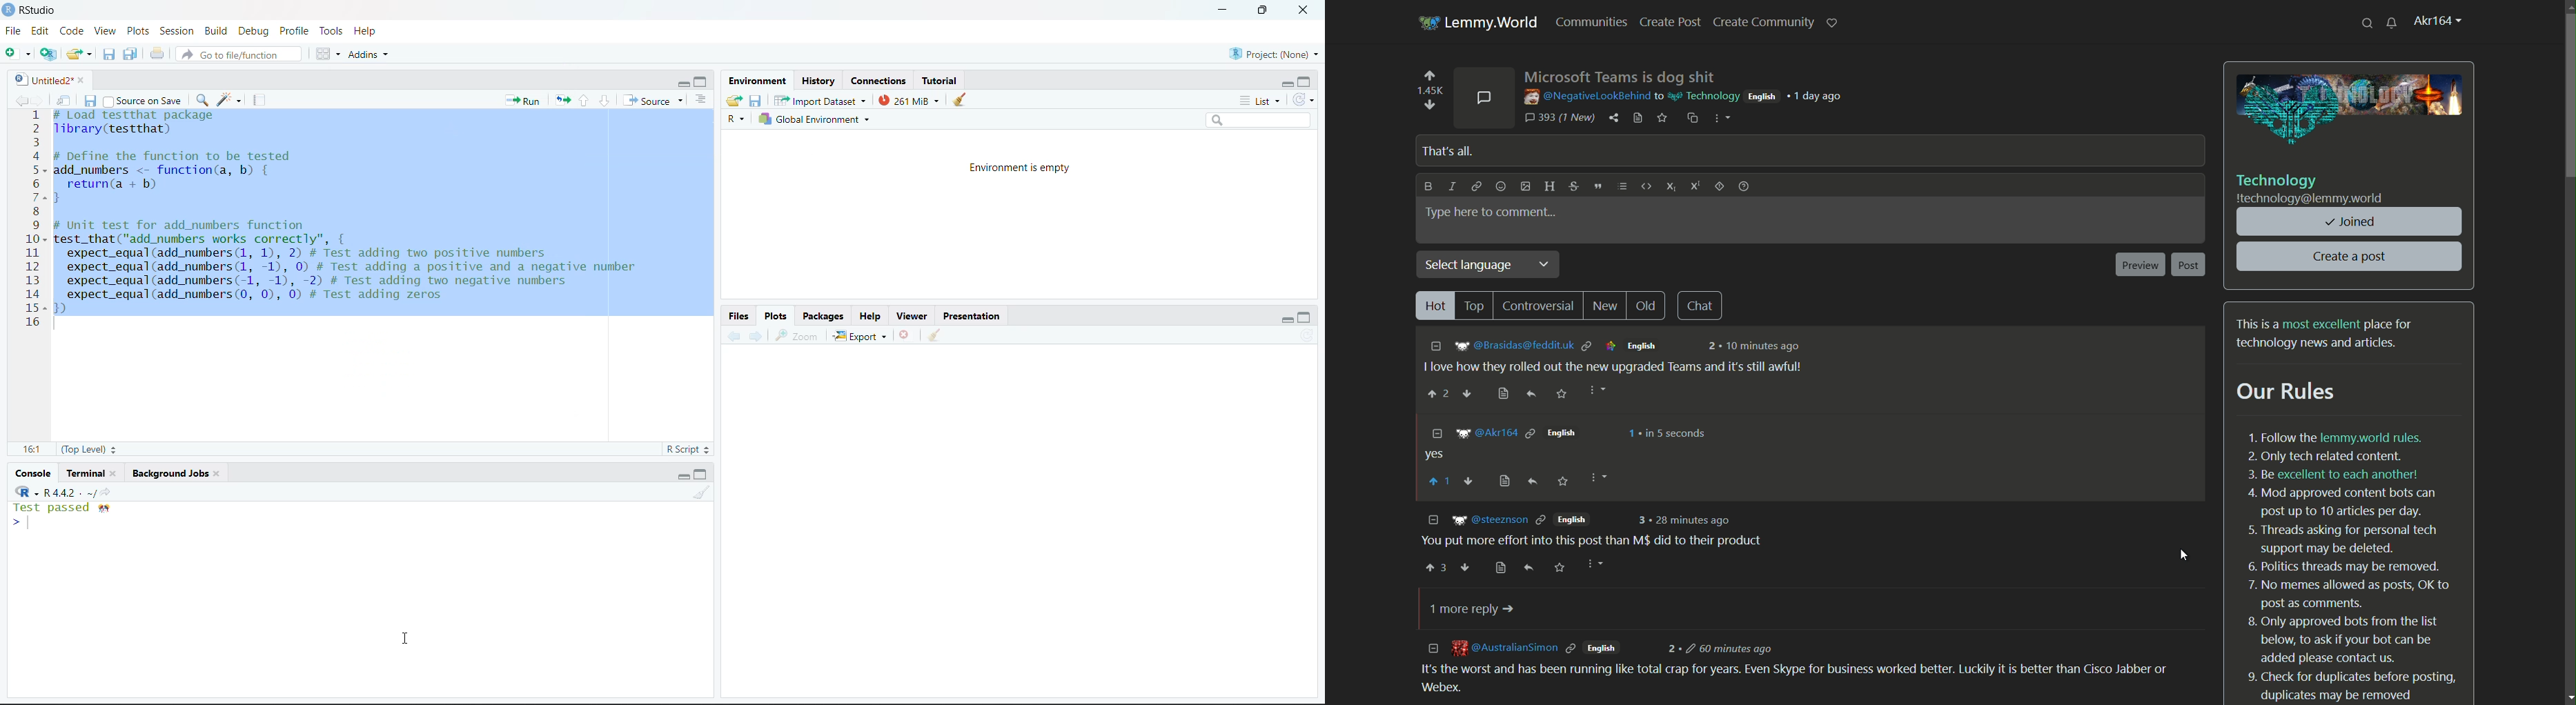  I want to click on code tools, so click(229, 99).